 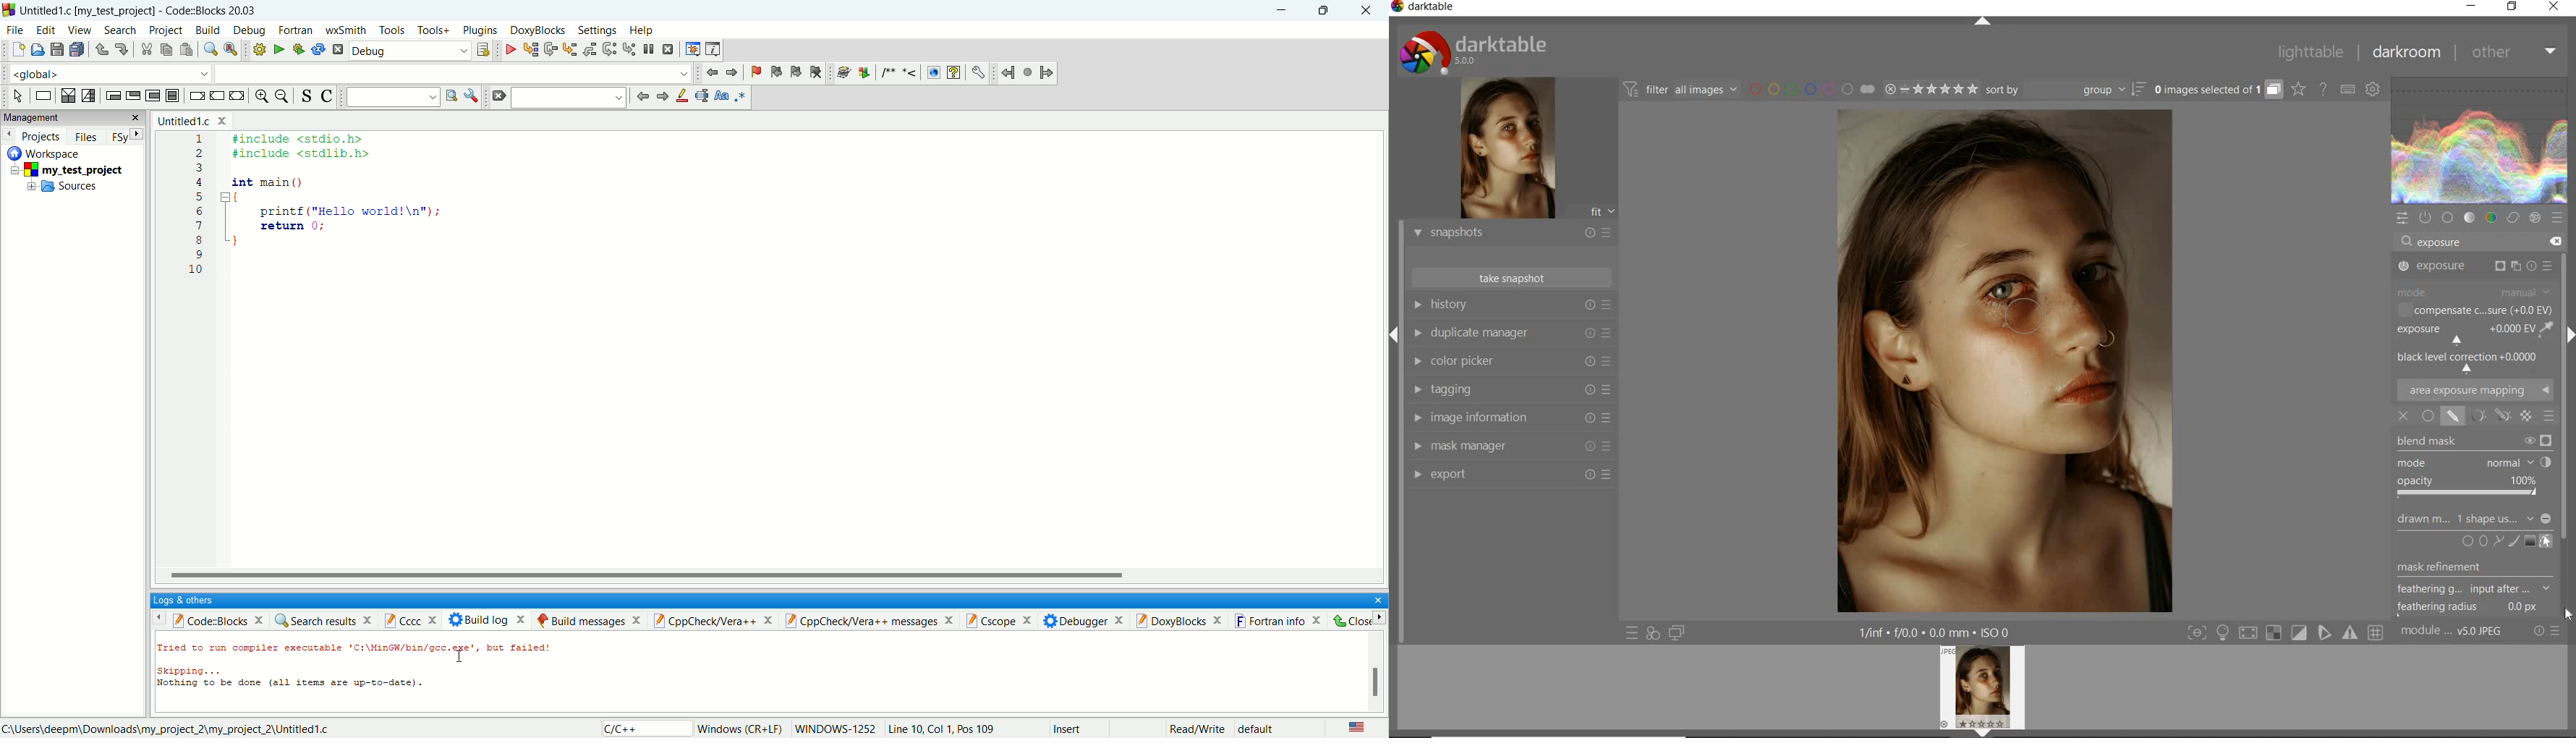 What do you see at coordinates (2547, 633) in the screenshot?
I see `reset or presets & preferences` at bounding box center [2547, 633].